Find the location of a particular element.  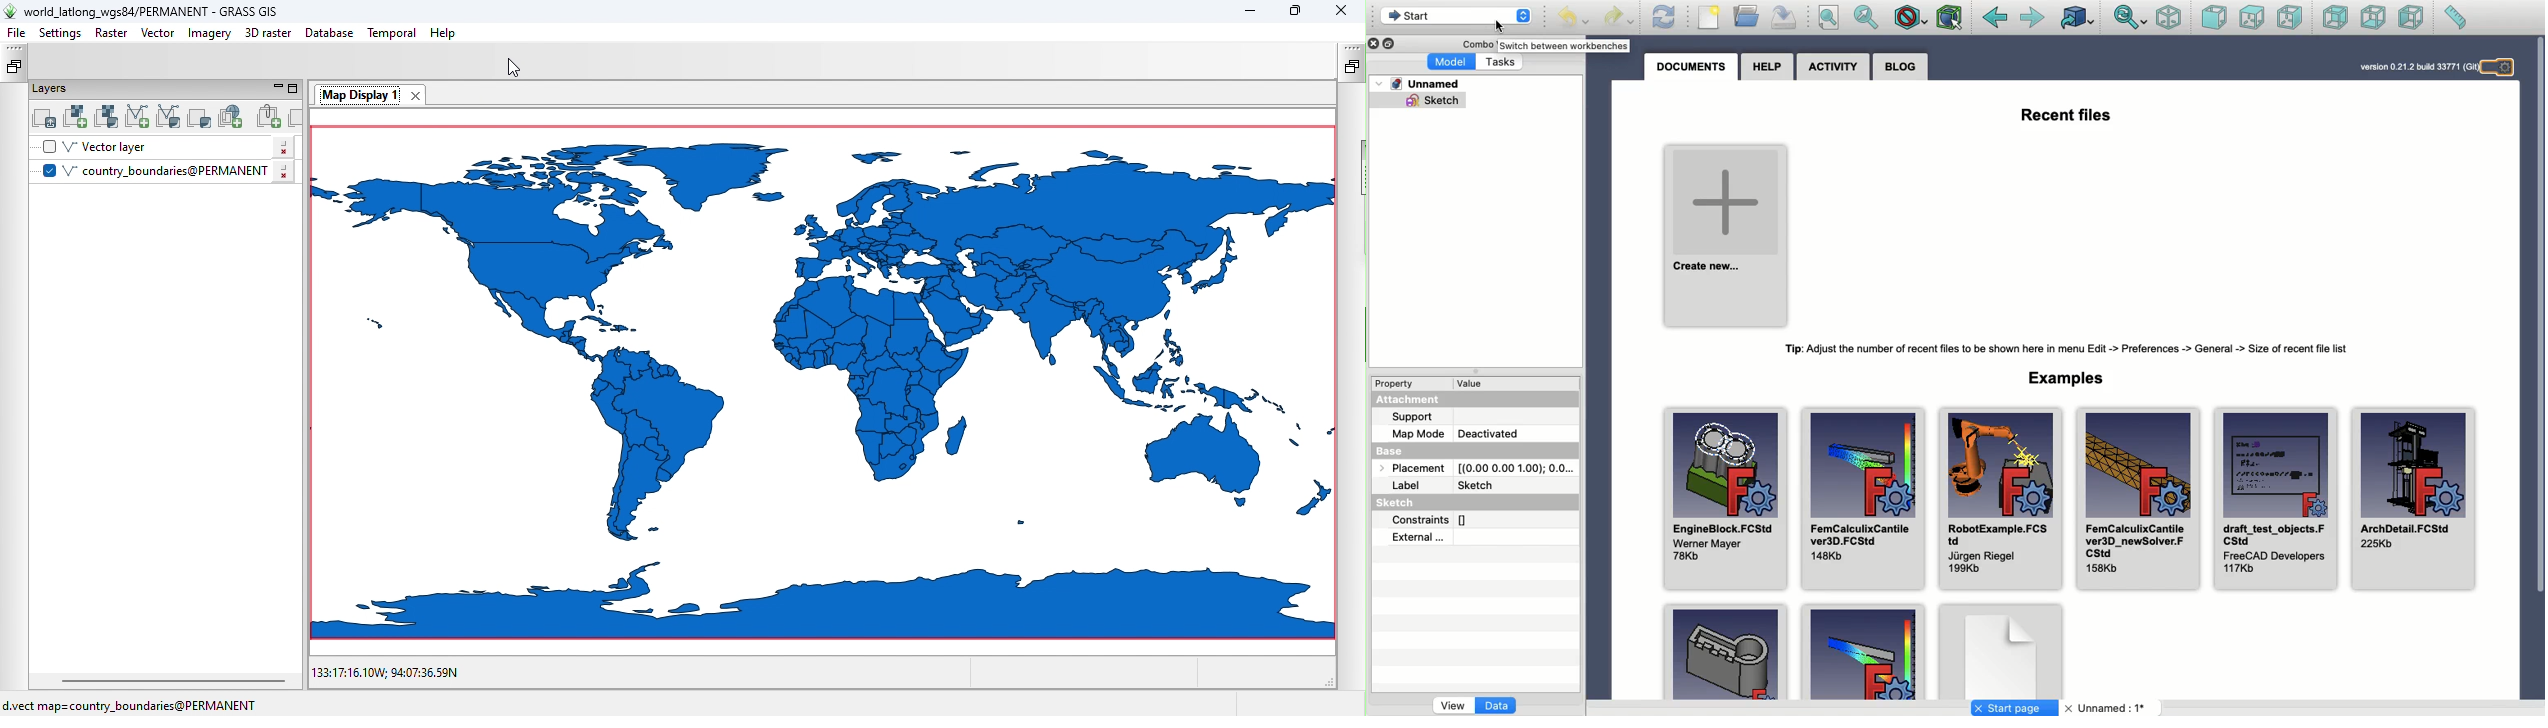

Activity  is located at coordinates (1833, 67).